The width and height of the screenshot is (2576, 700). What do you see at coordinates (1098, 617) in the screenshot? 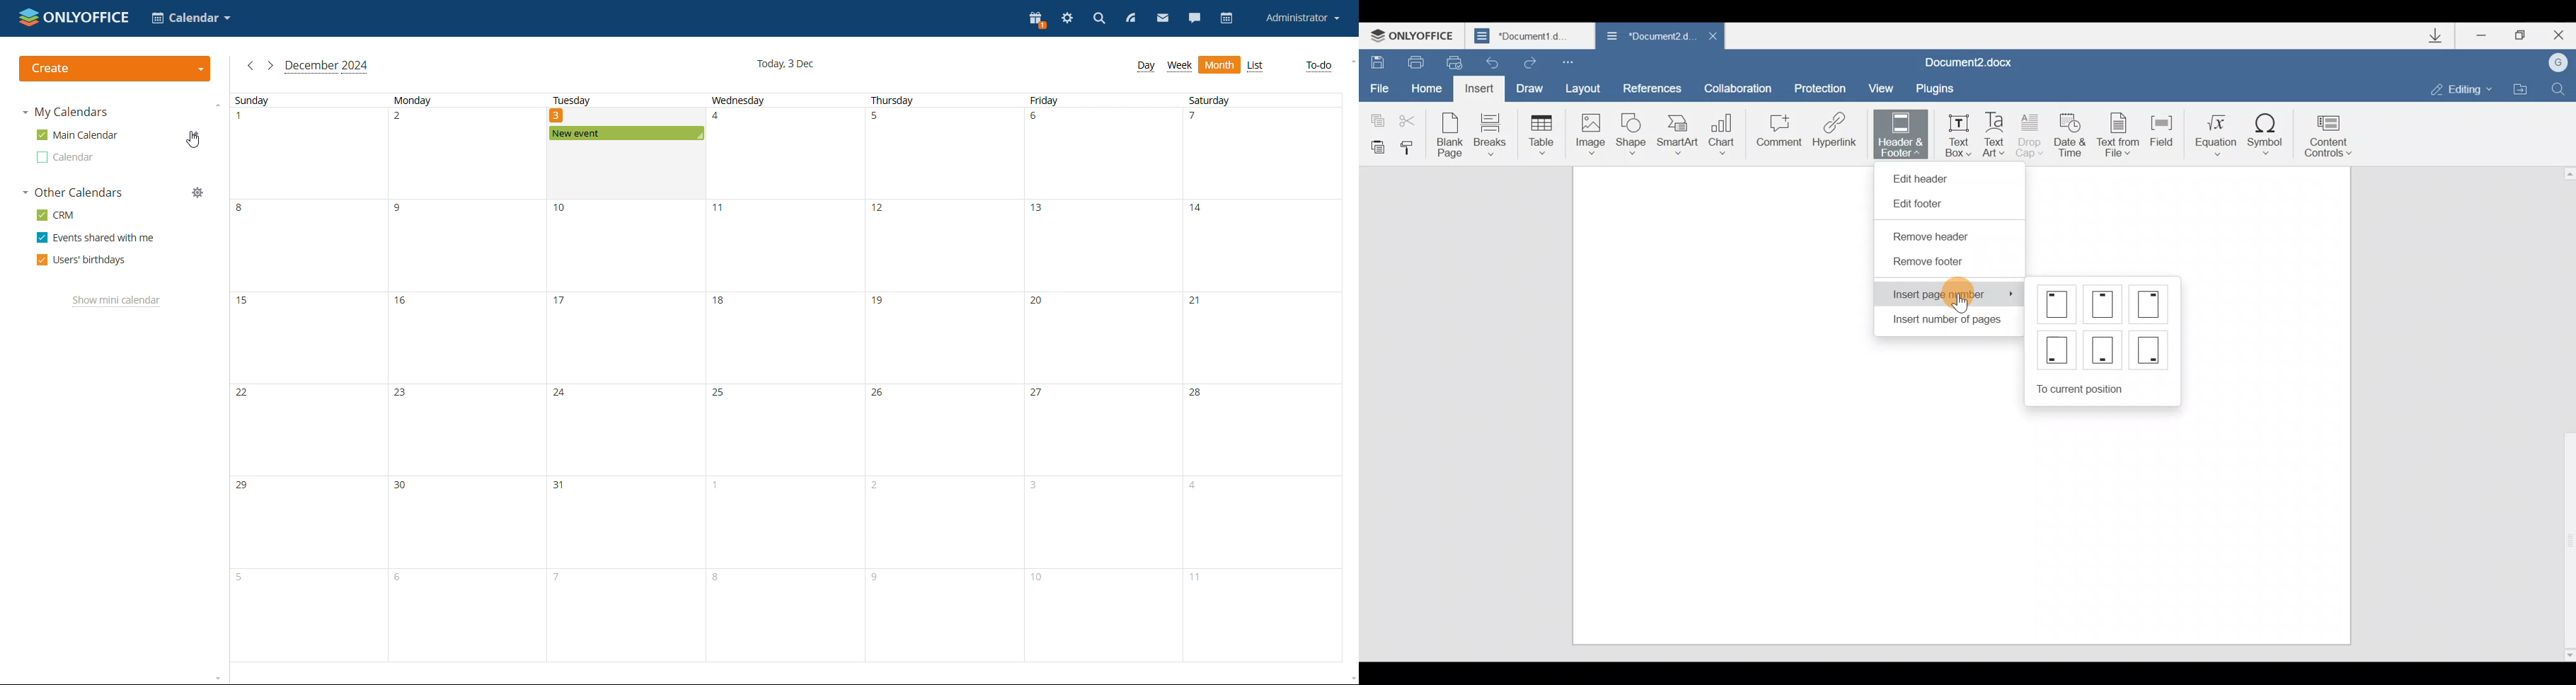
I see `date` at bounding box center [1098, 617].